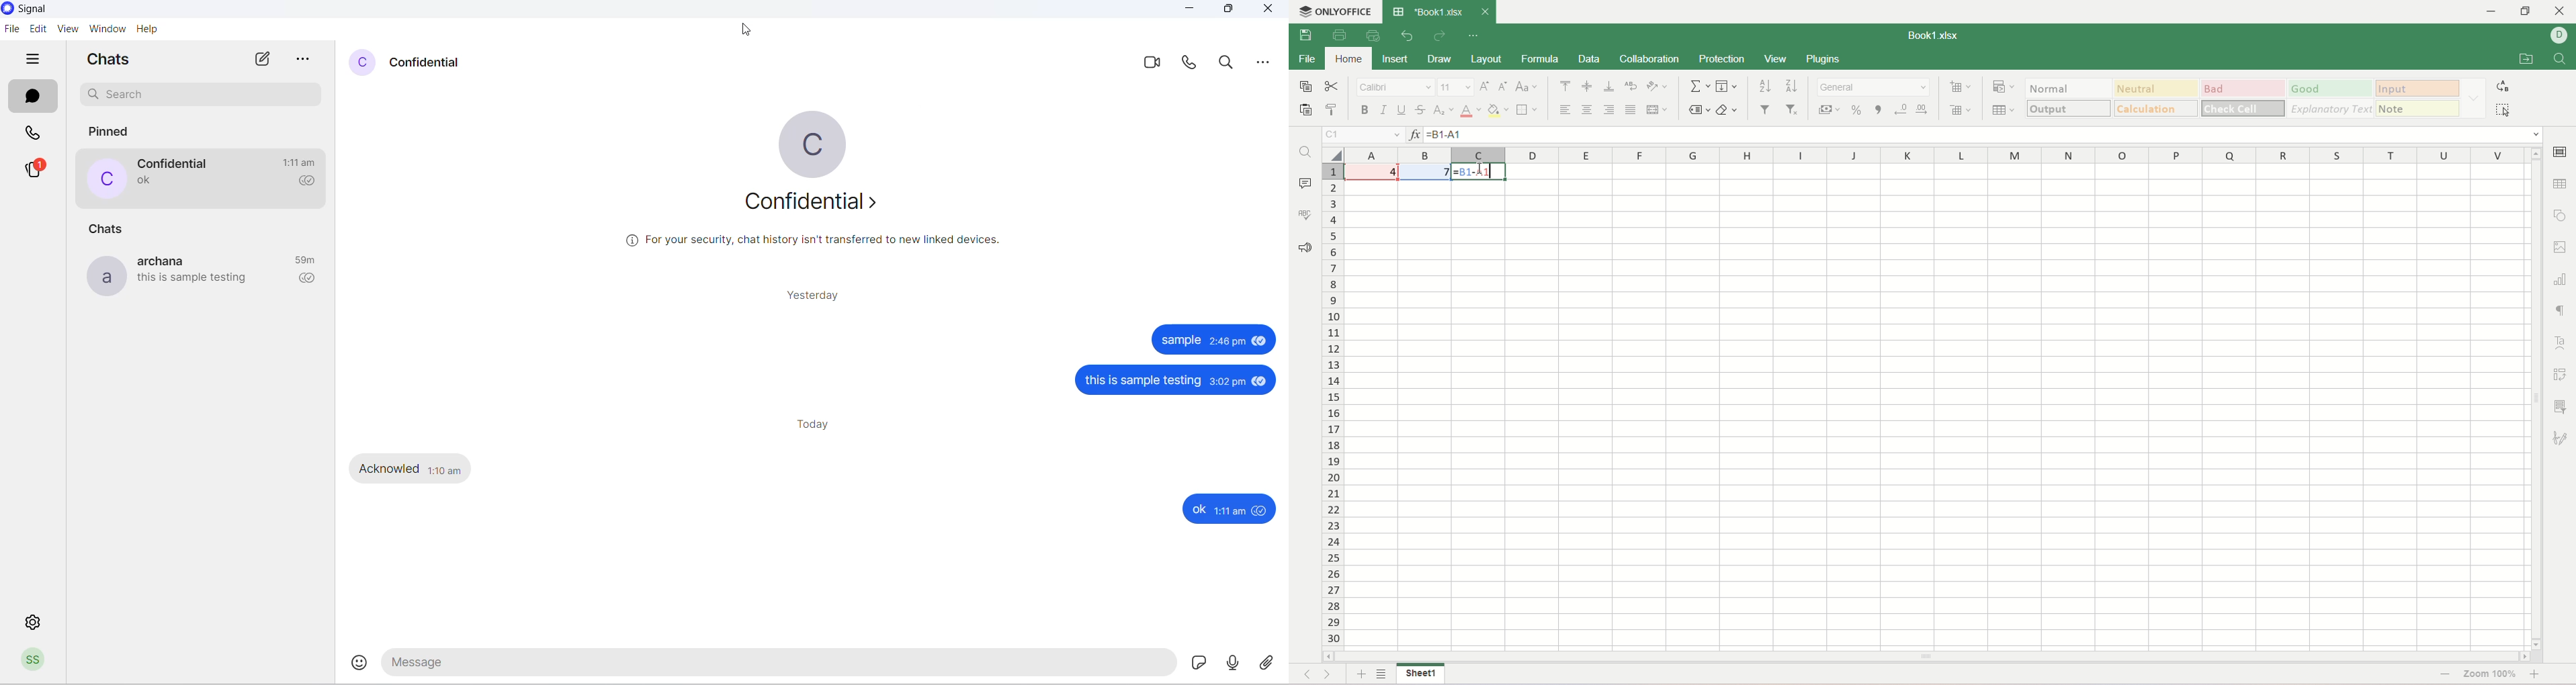 The image size is (2576, 700). What do you see at coordinates (1332, 85) in the screenshot?
I see `cut` at bounding box center [1332, 85].